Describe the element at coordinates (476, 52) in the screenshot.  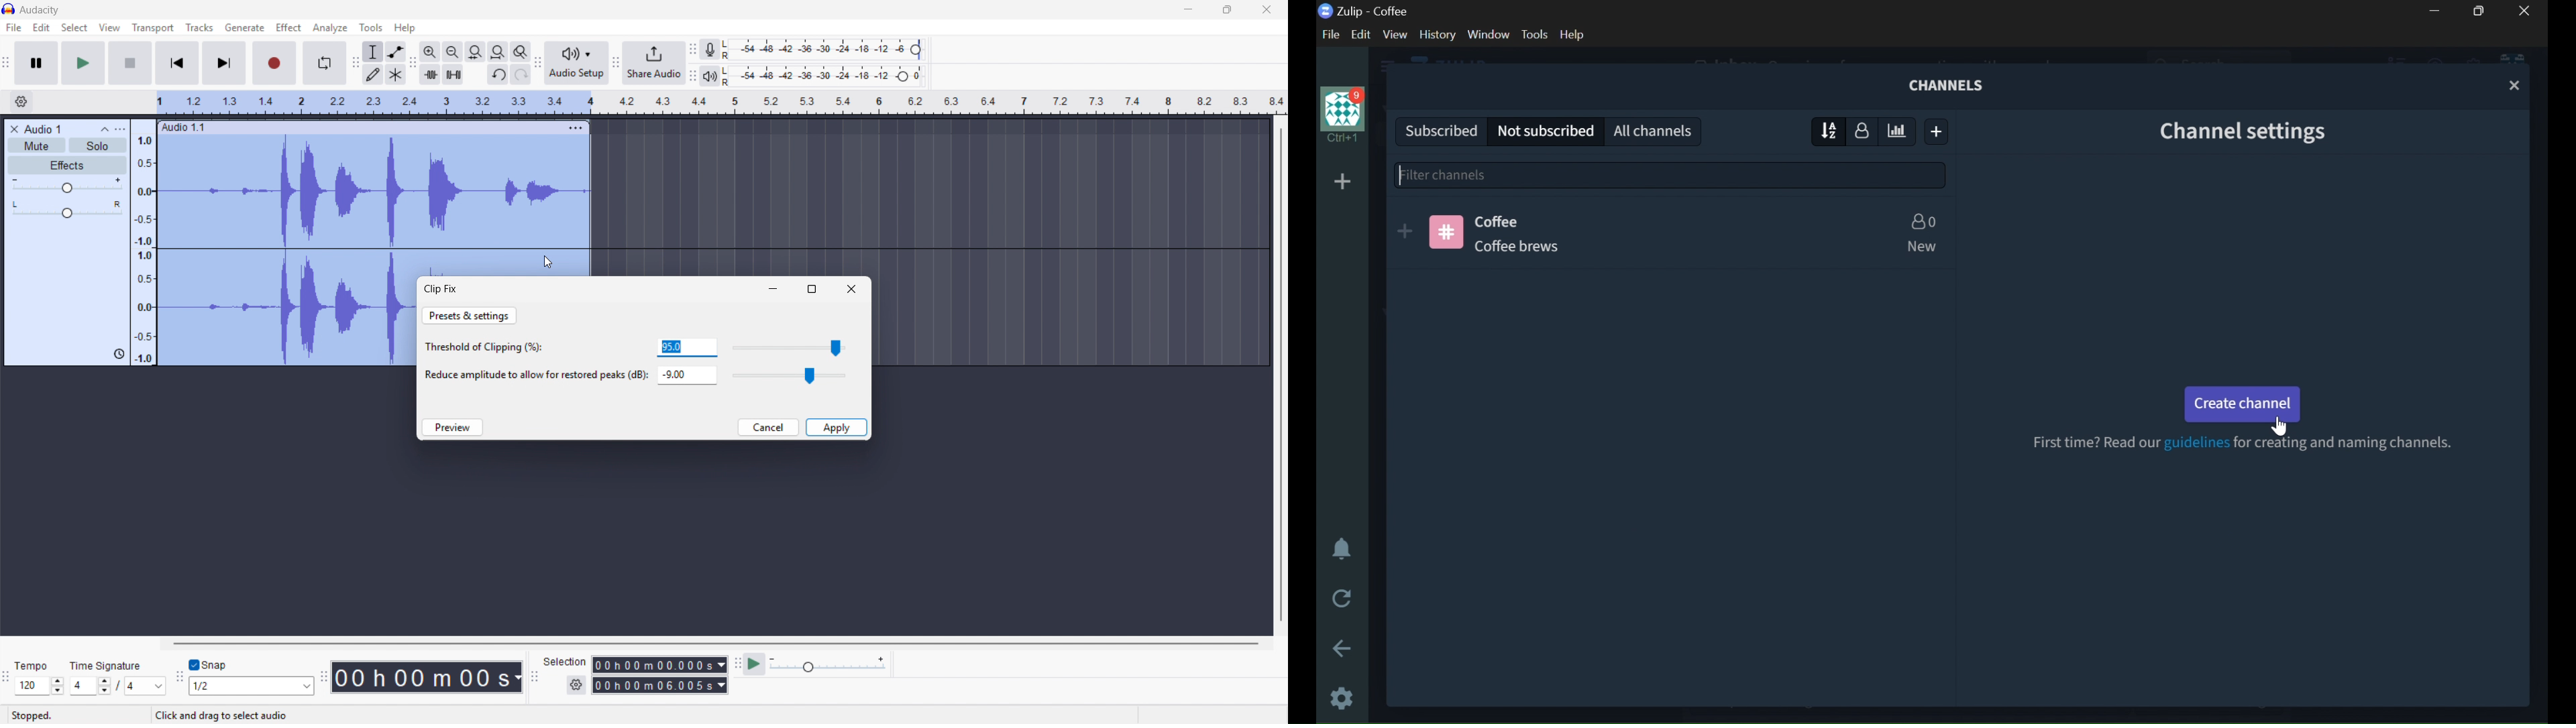
I see `Fit selection to width` at that location.